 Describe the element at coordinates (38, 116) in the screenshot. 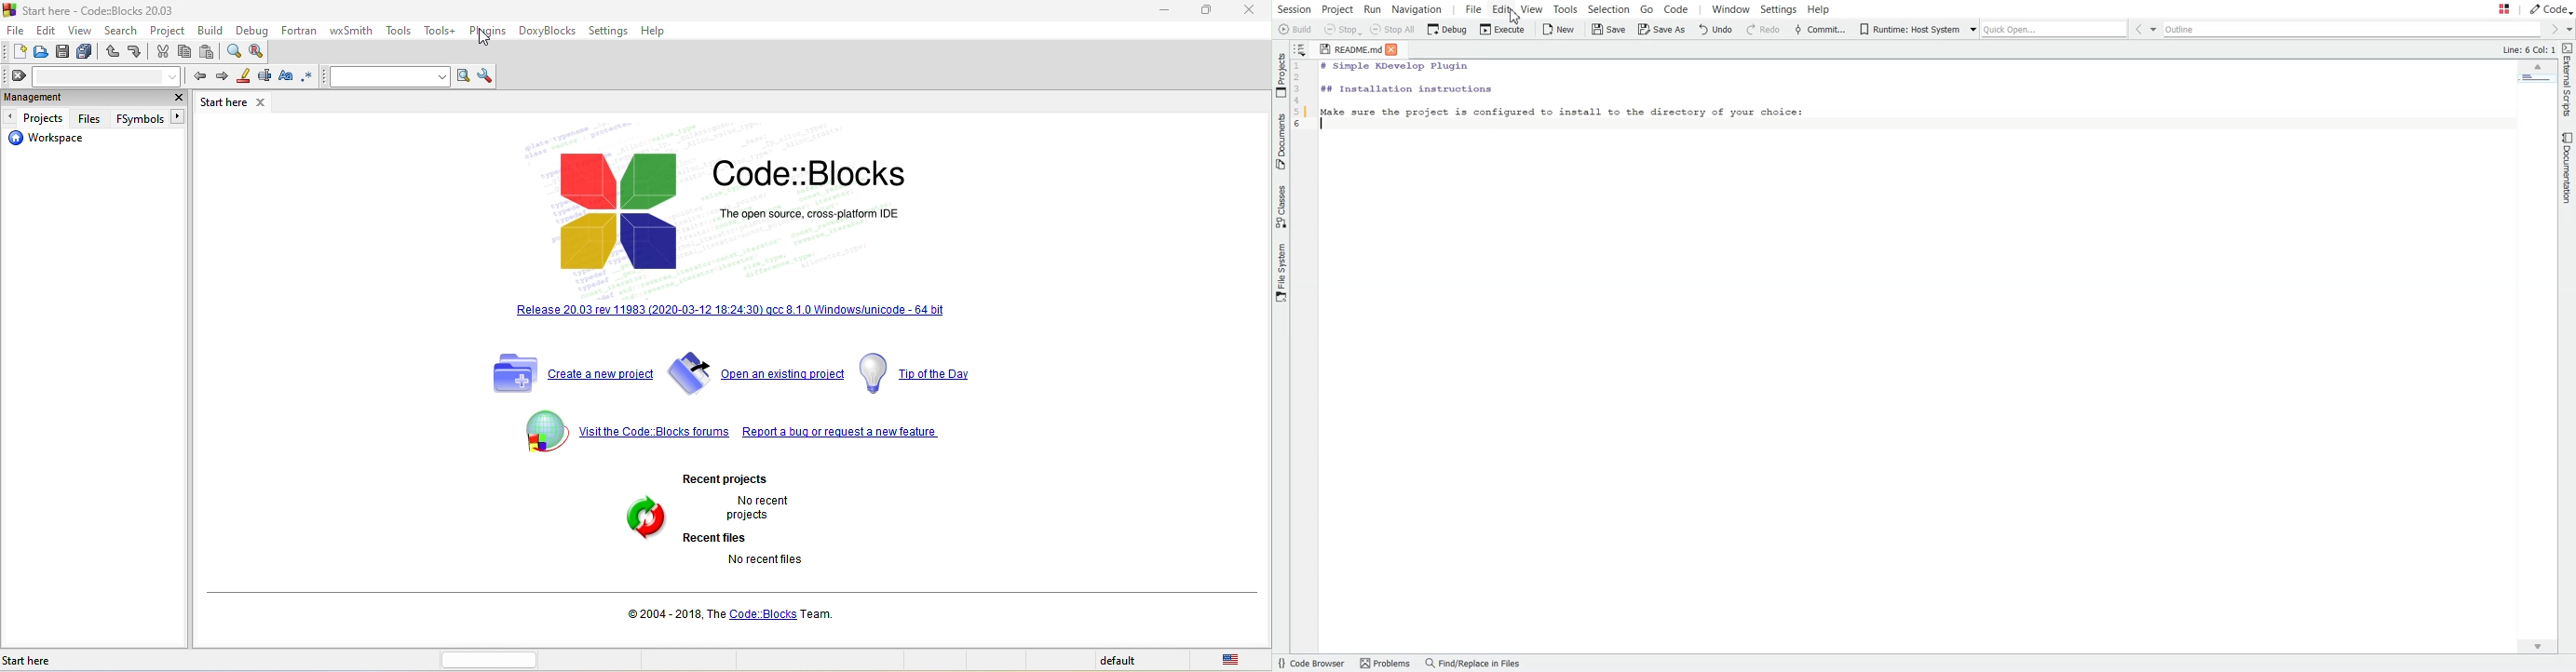

I see `projects` at that location.